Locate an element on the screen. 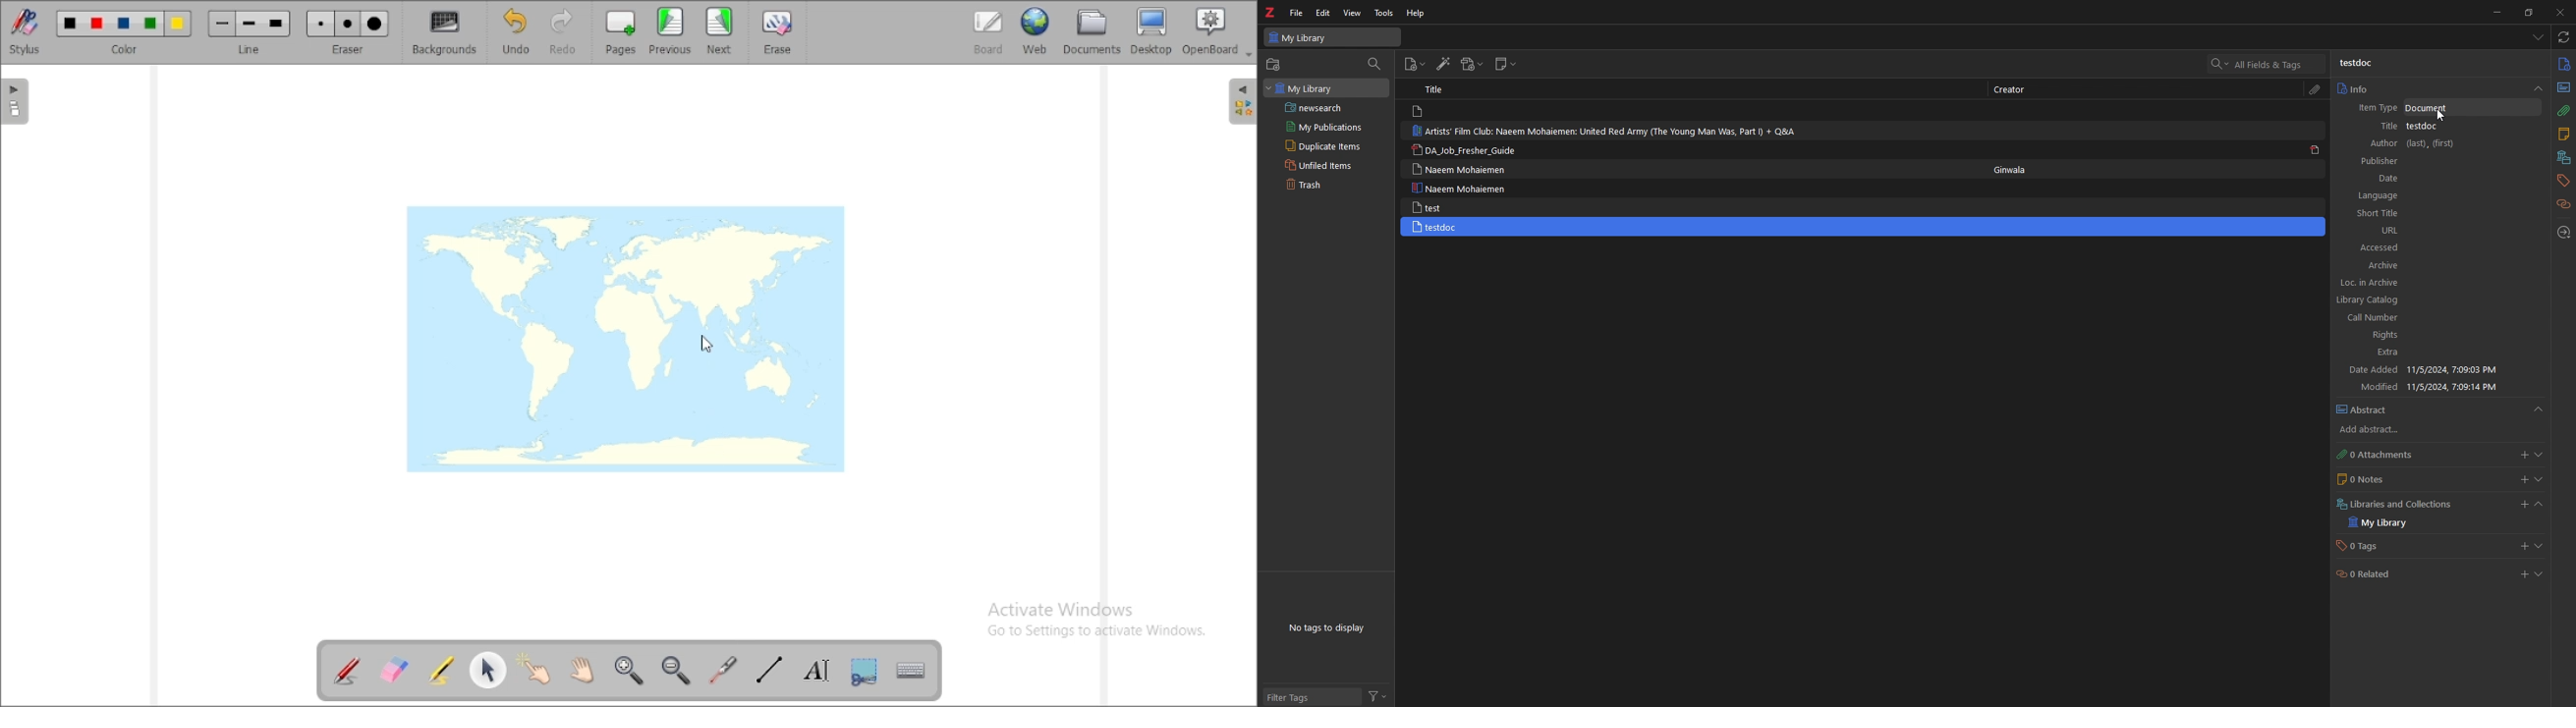 The image size is (2576, 728). collapse is located at coordinates (2539, 505).